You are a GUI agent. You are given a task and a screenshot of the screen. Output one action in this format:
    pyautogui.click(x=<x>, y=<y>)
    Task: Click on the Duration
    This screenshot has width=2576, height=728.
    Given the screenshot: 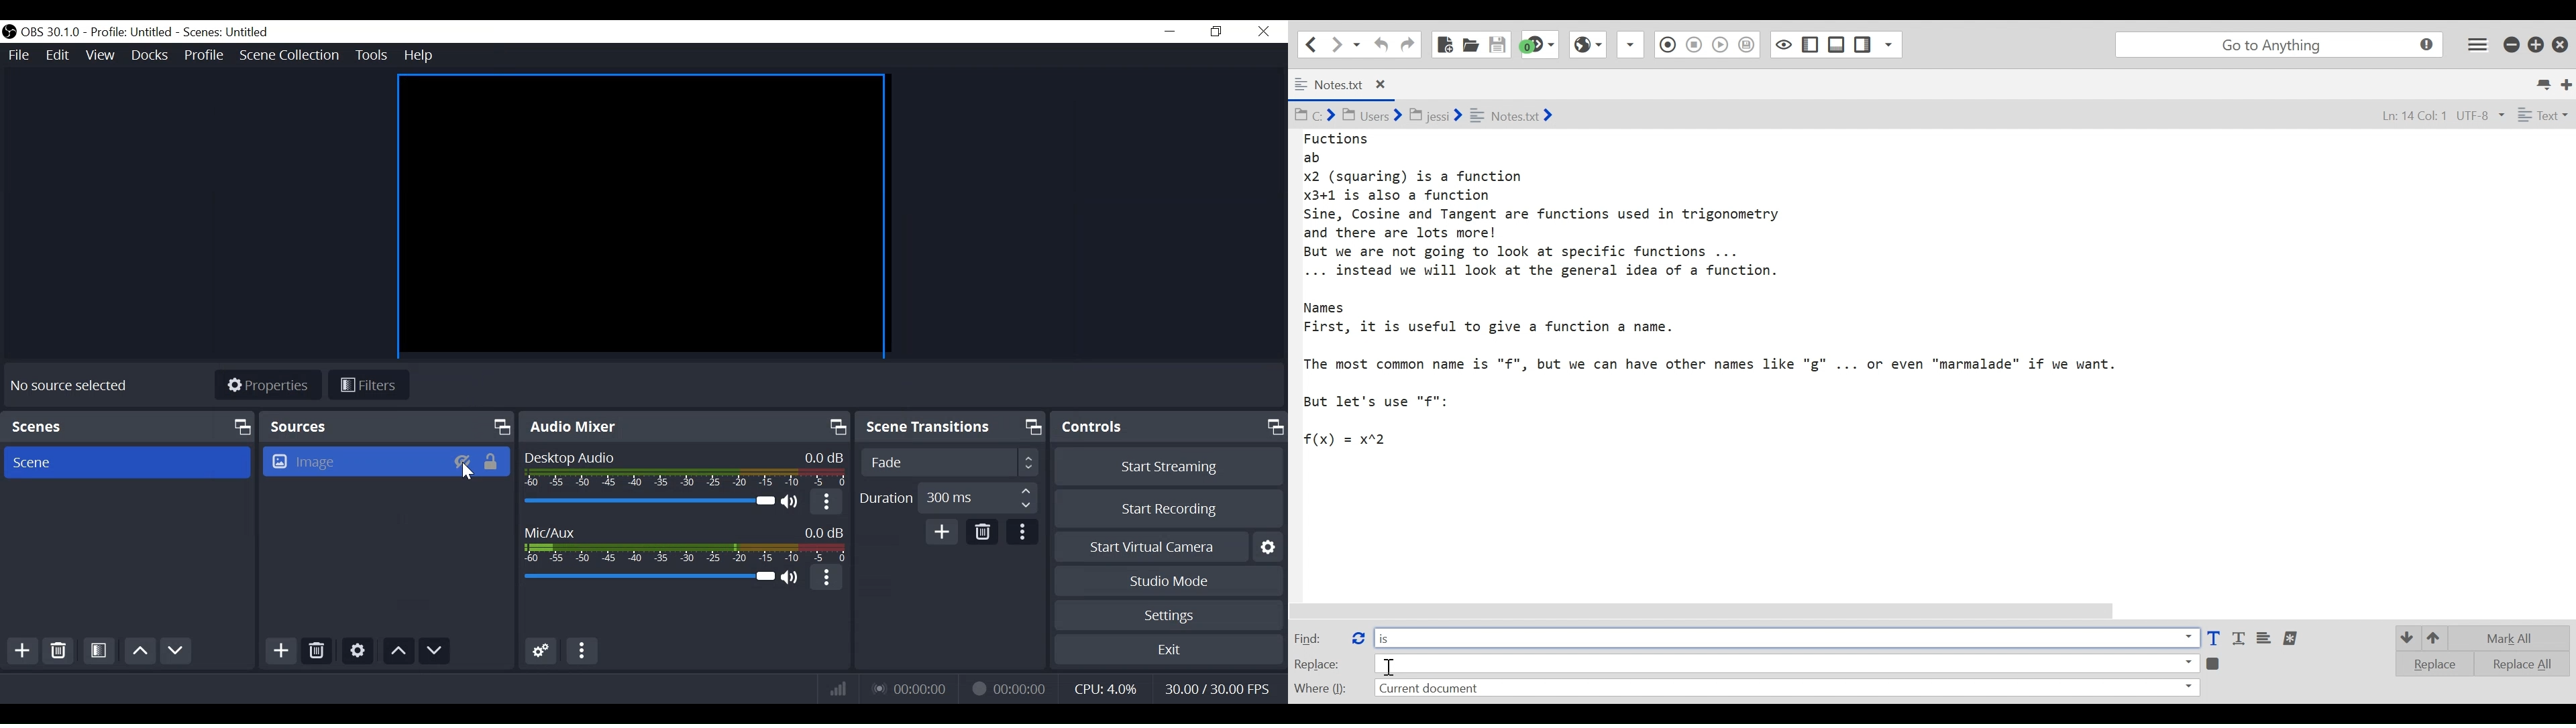 What is the action you would take?
    pyautogui.click(x=949, y=498)
    